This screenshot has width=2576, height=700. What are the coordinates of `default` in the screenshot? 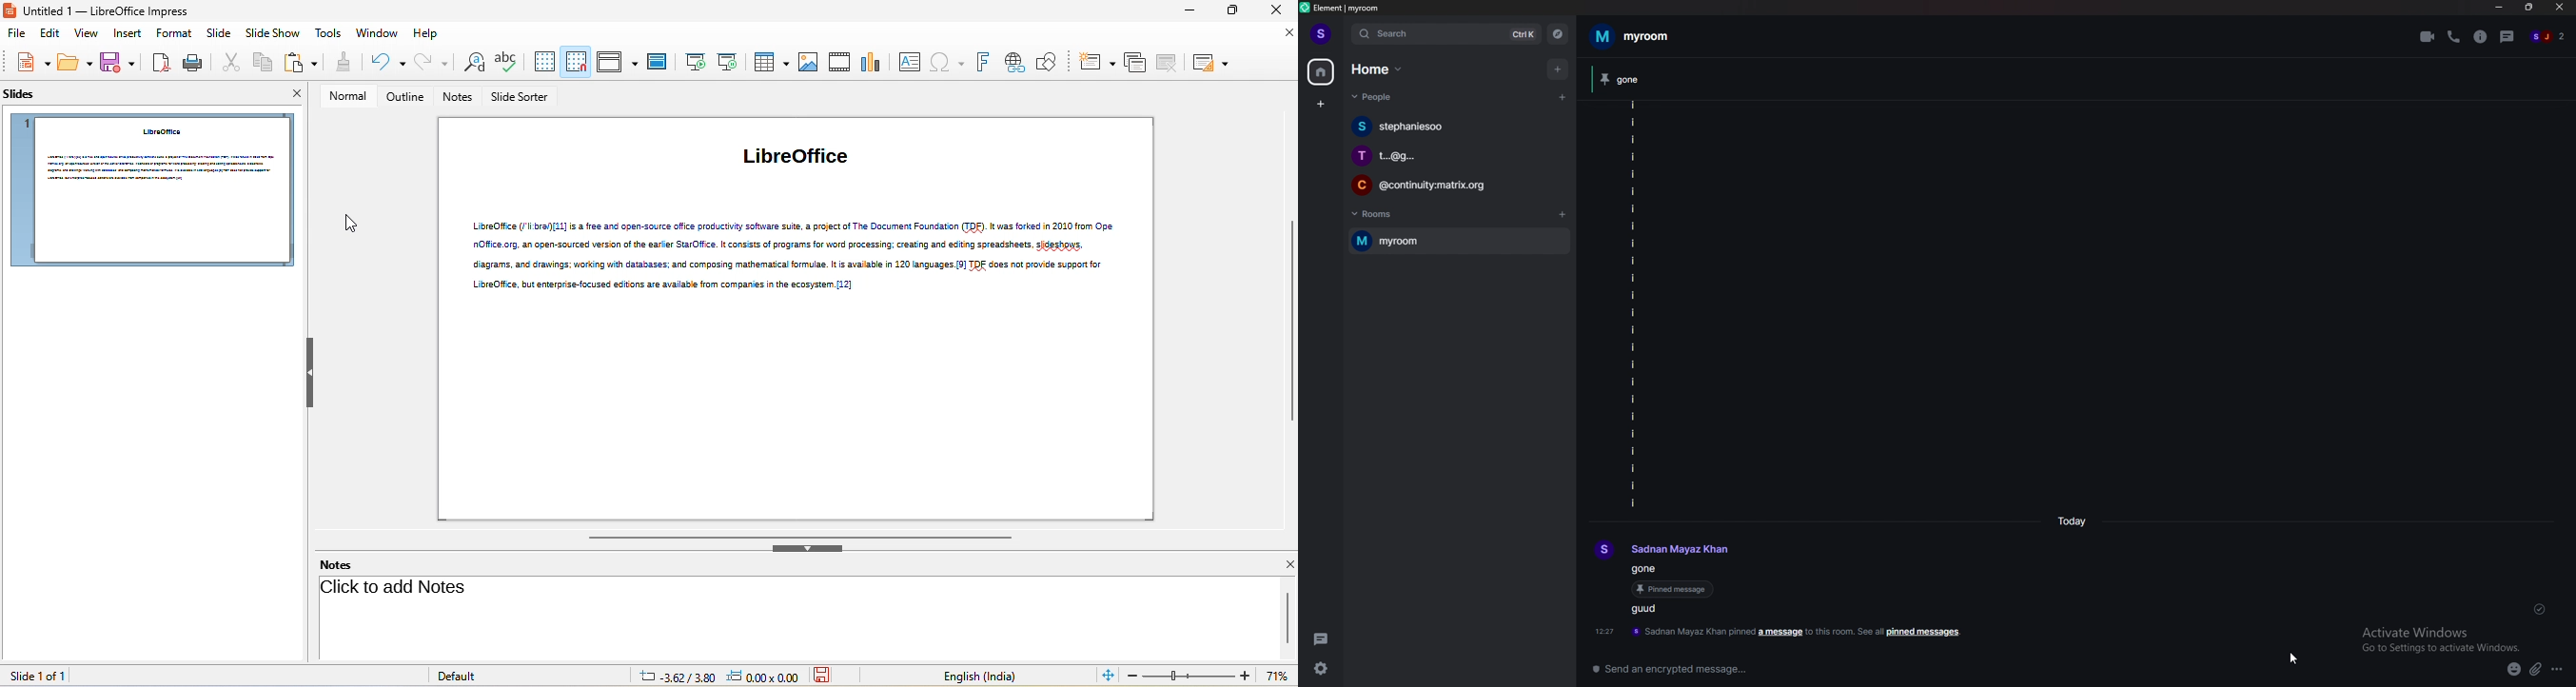 It's located at (463, 677).